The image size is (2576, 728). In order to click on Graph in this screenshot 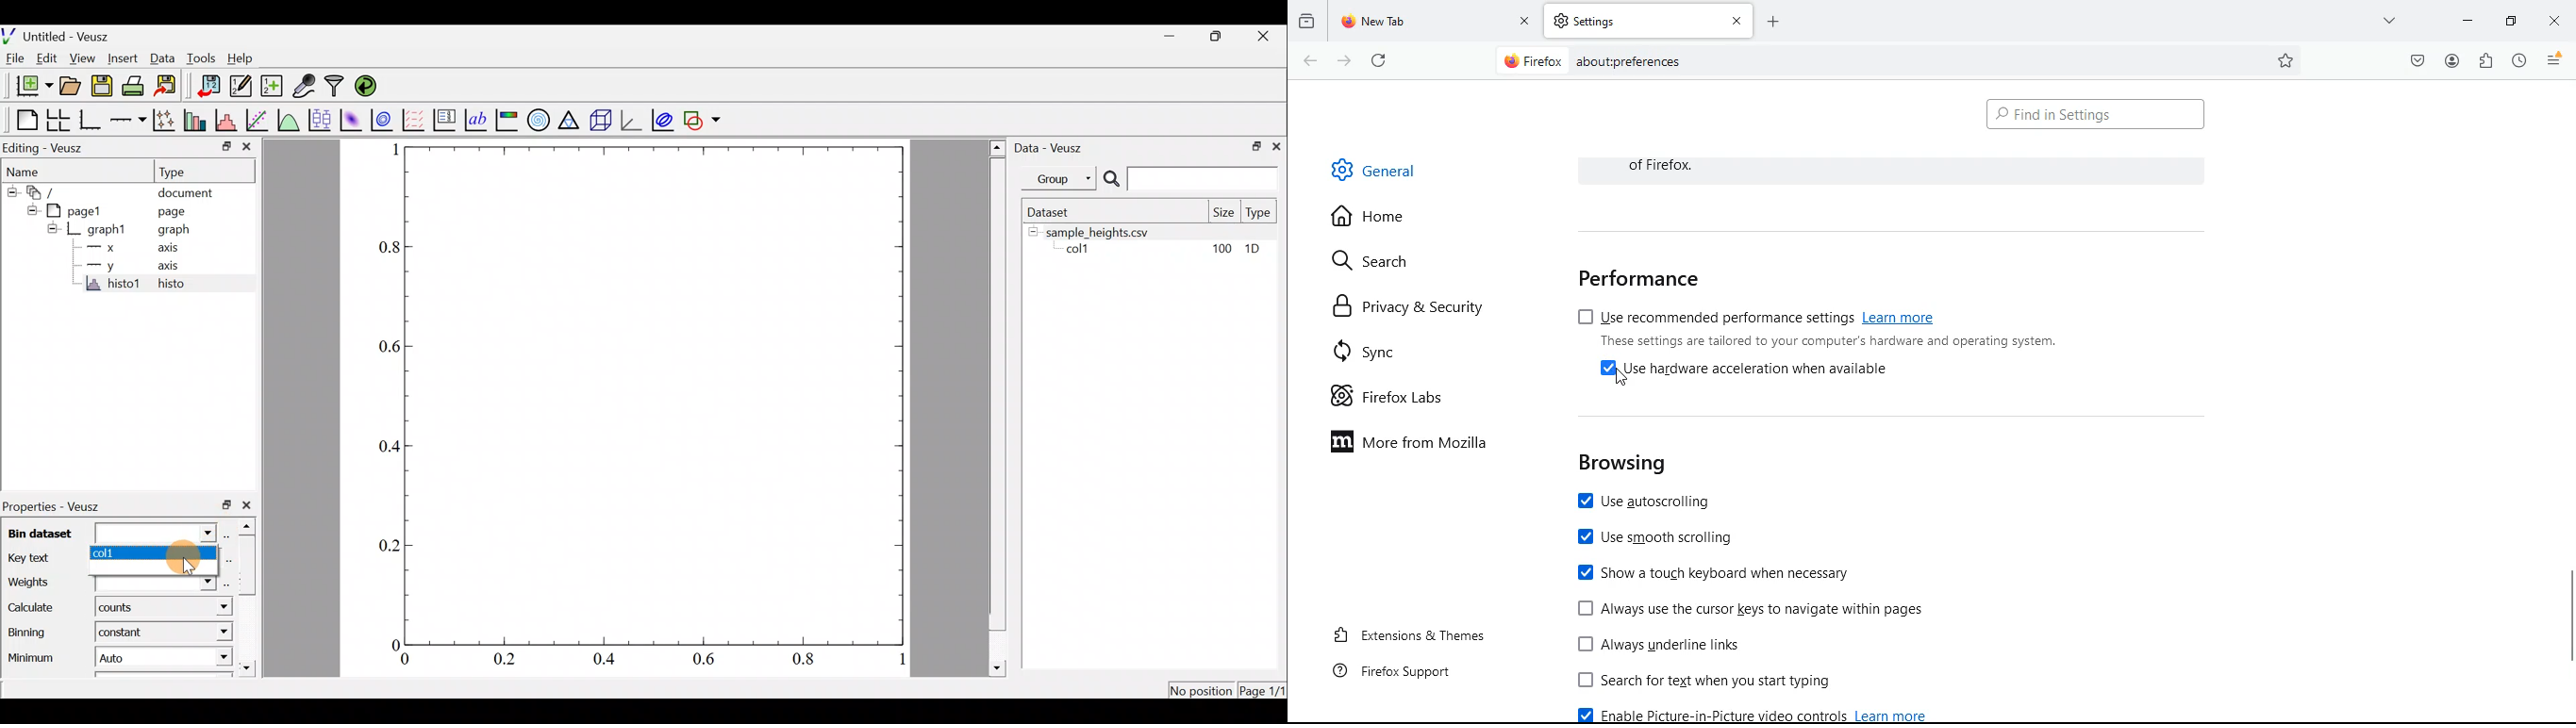, I will do `click(657, 395)`.